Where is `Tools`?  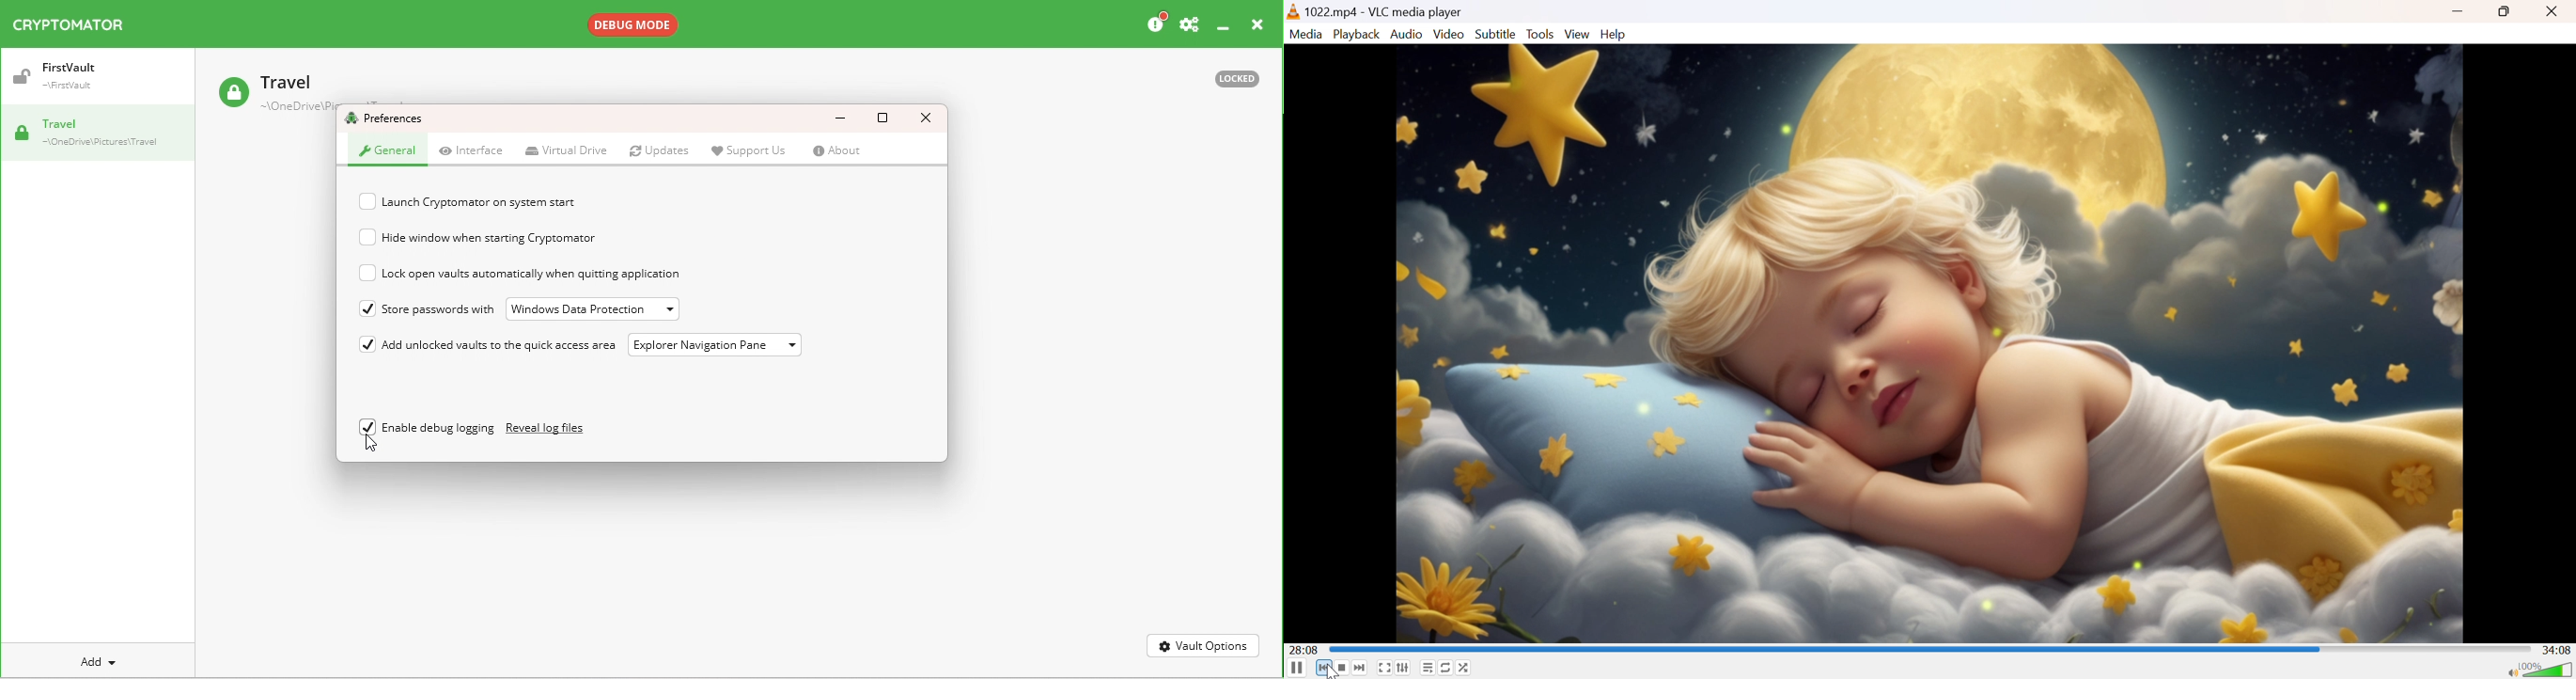
Tools is located at coordinates (1542, 34).